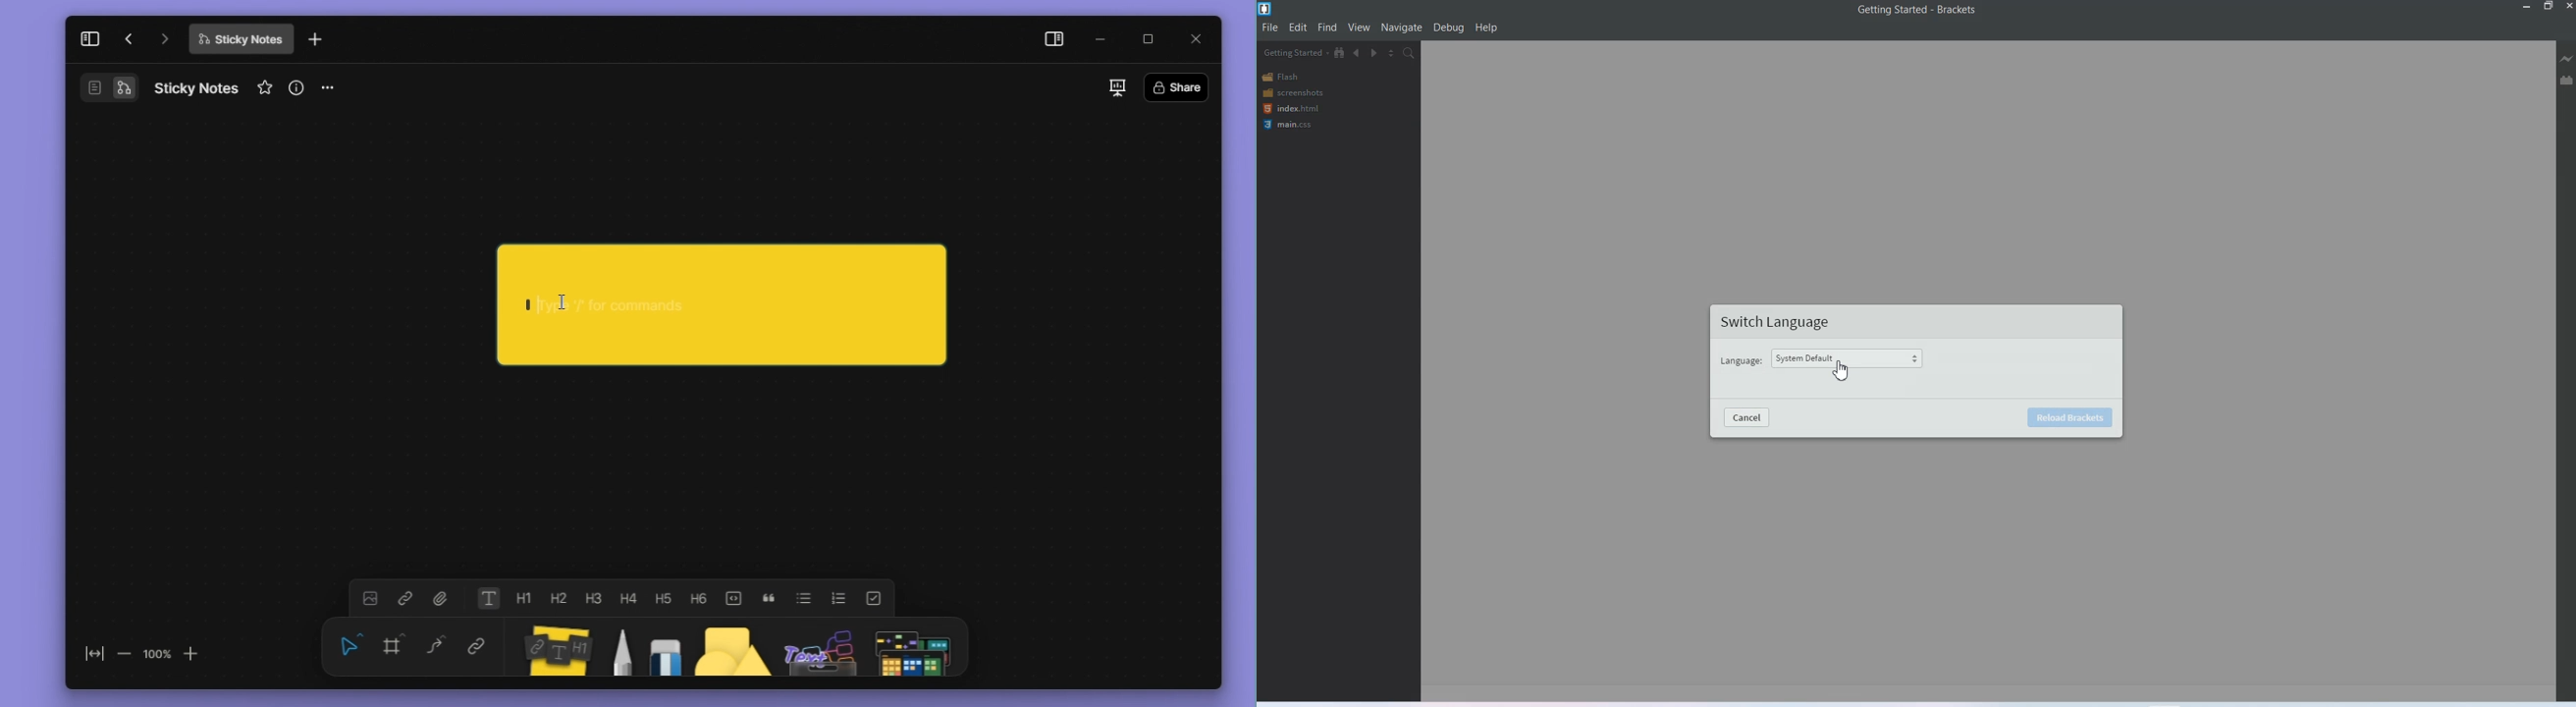 The image size is (2576, 728). Describe the element at coordinates (265, 90) in the screenshot. I see `favourite` at that location.